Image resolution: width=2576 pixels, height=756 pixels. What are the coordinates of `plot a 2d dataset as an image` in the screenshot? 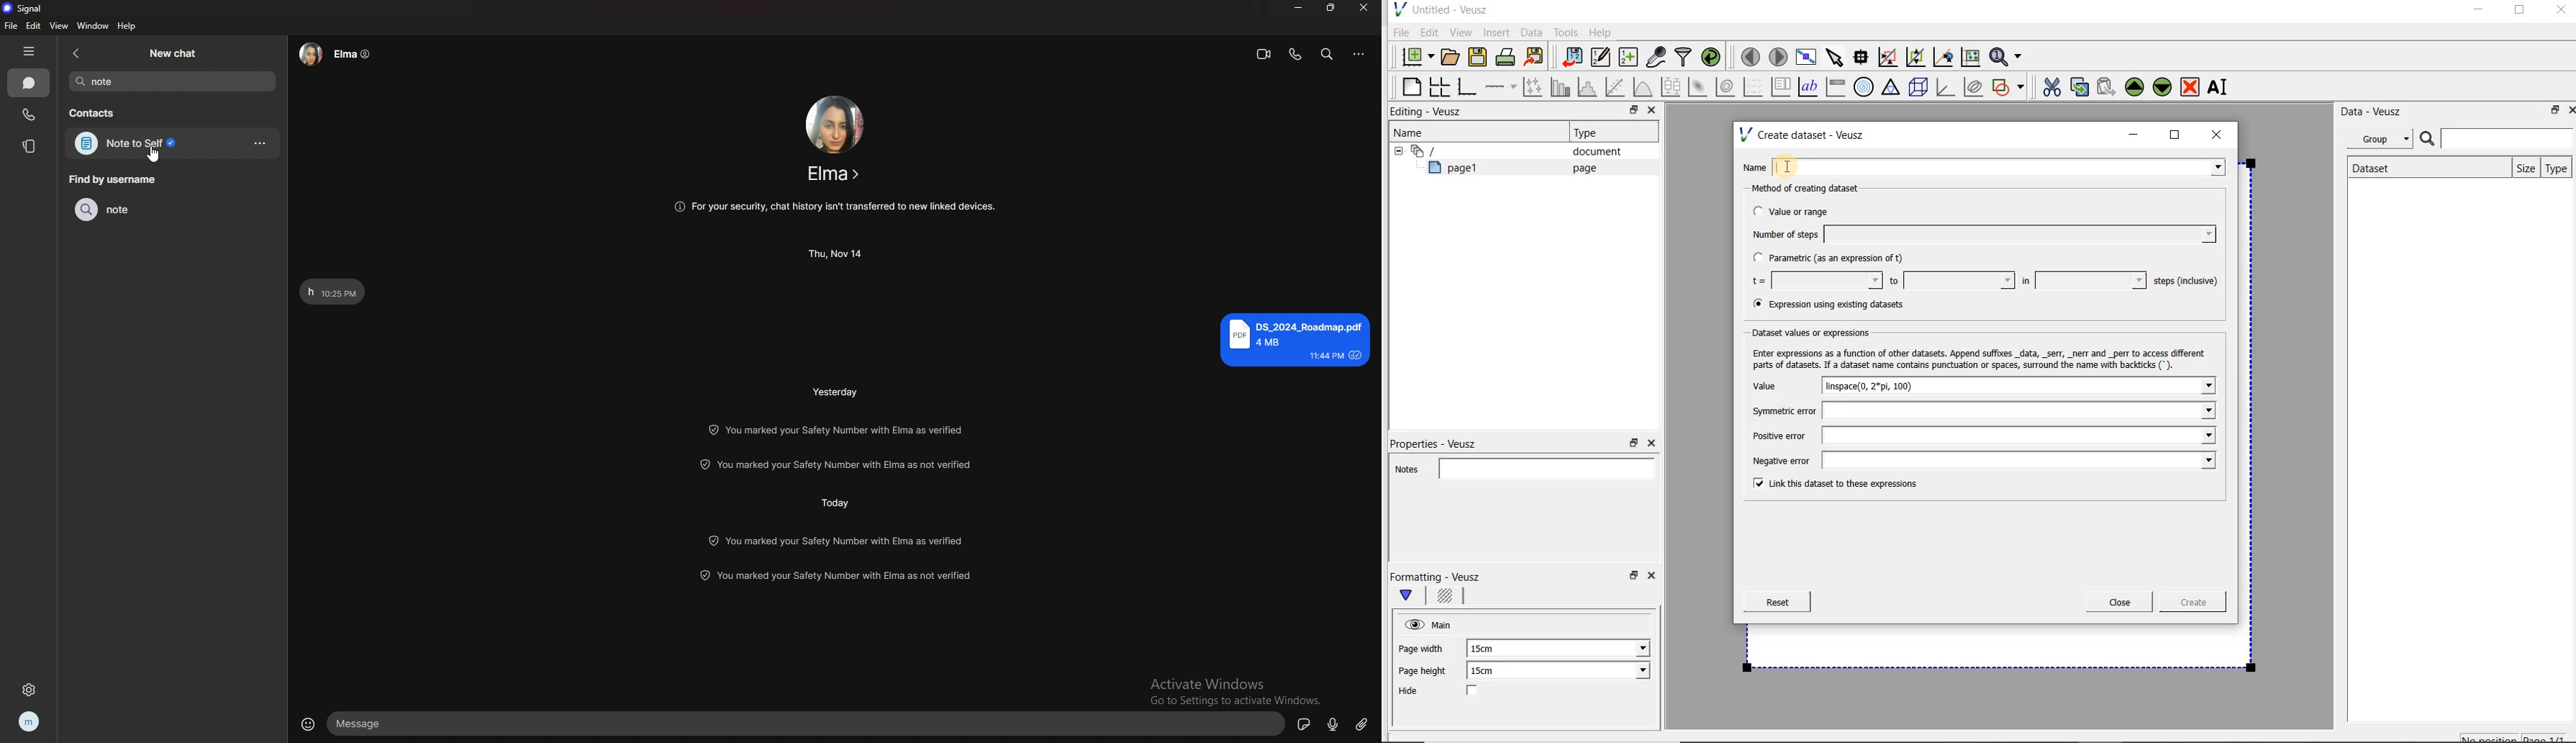 It's located at (1699, 88).